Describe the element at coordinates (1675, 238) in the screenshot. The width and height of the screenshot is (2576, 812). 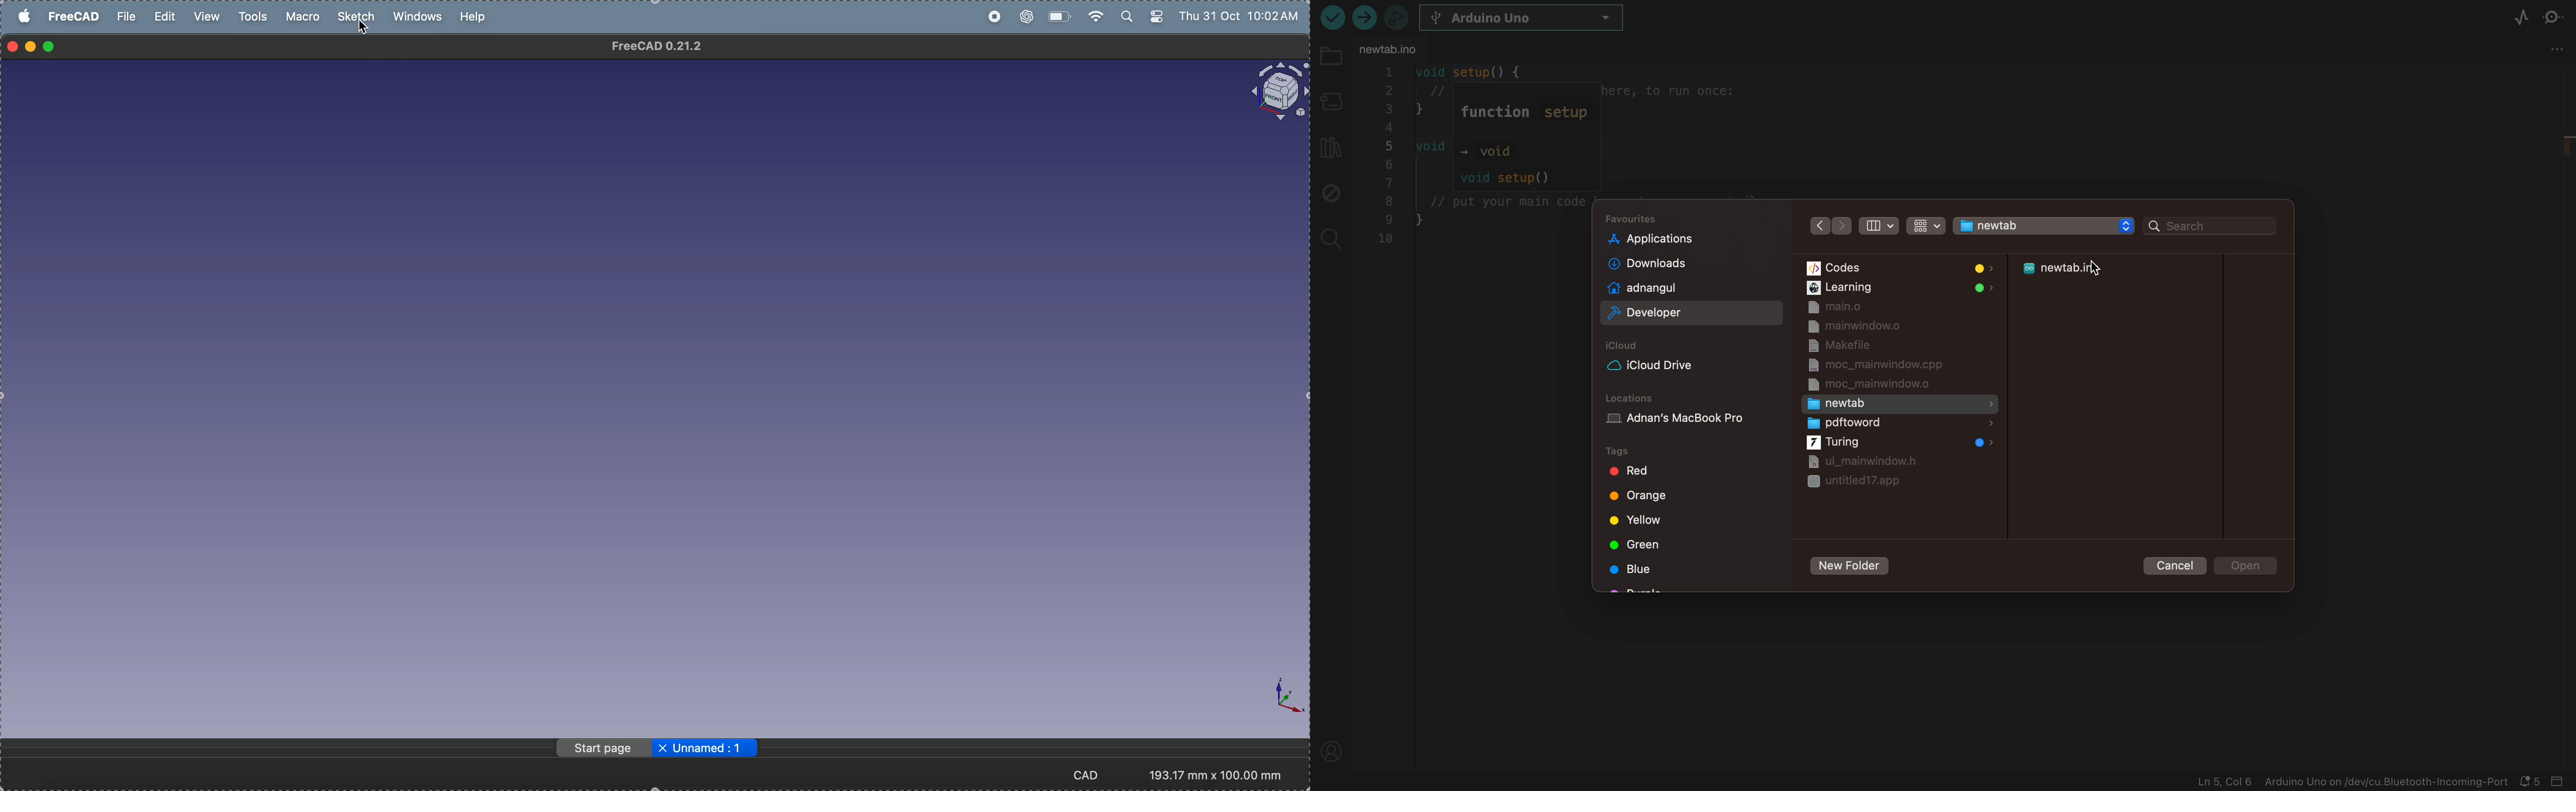
I see `applications` at that location.